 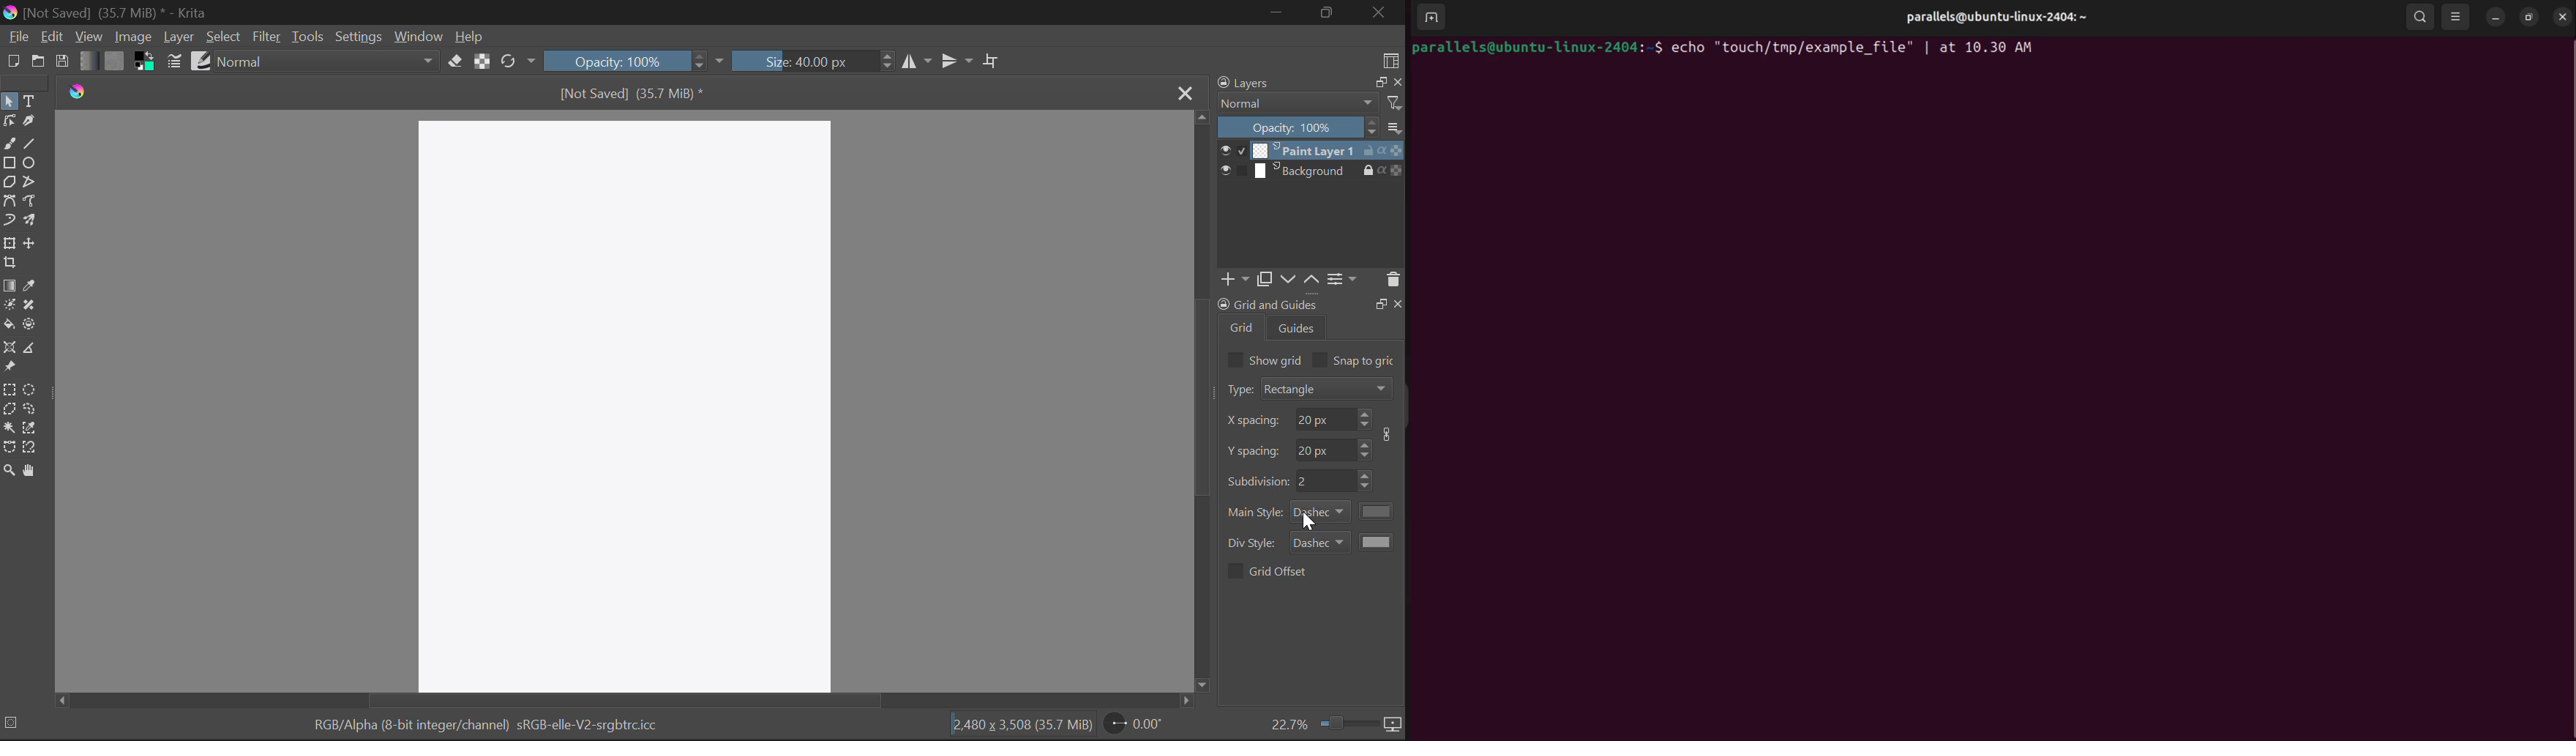 I want to click on Colorize Mask Tool, so click(x=9, y=308).